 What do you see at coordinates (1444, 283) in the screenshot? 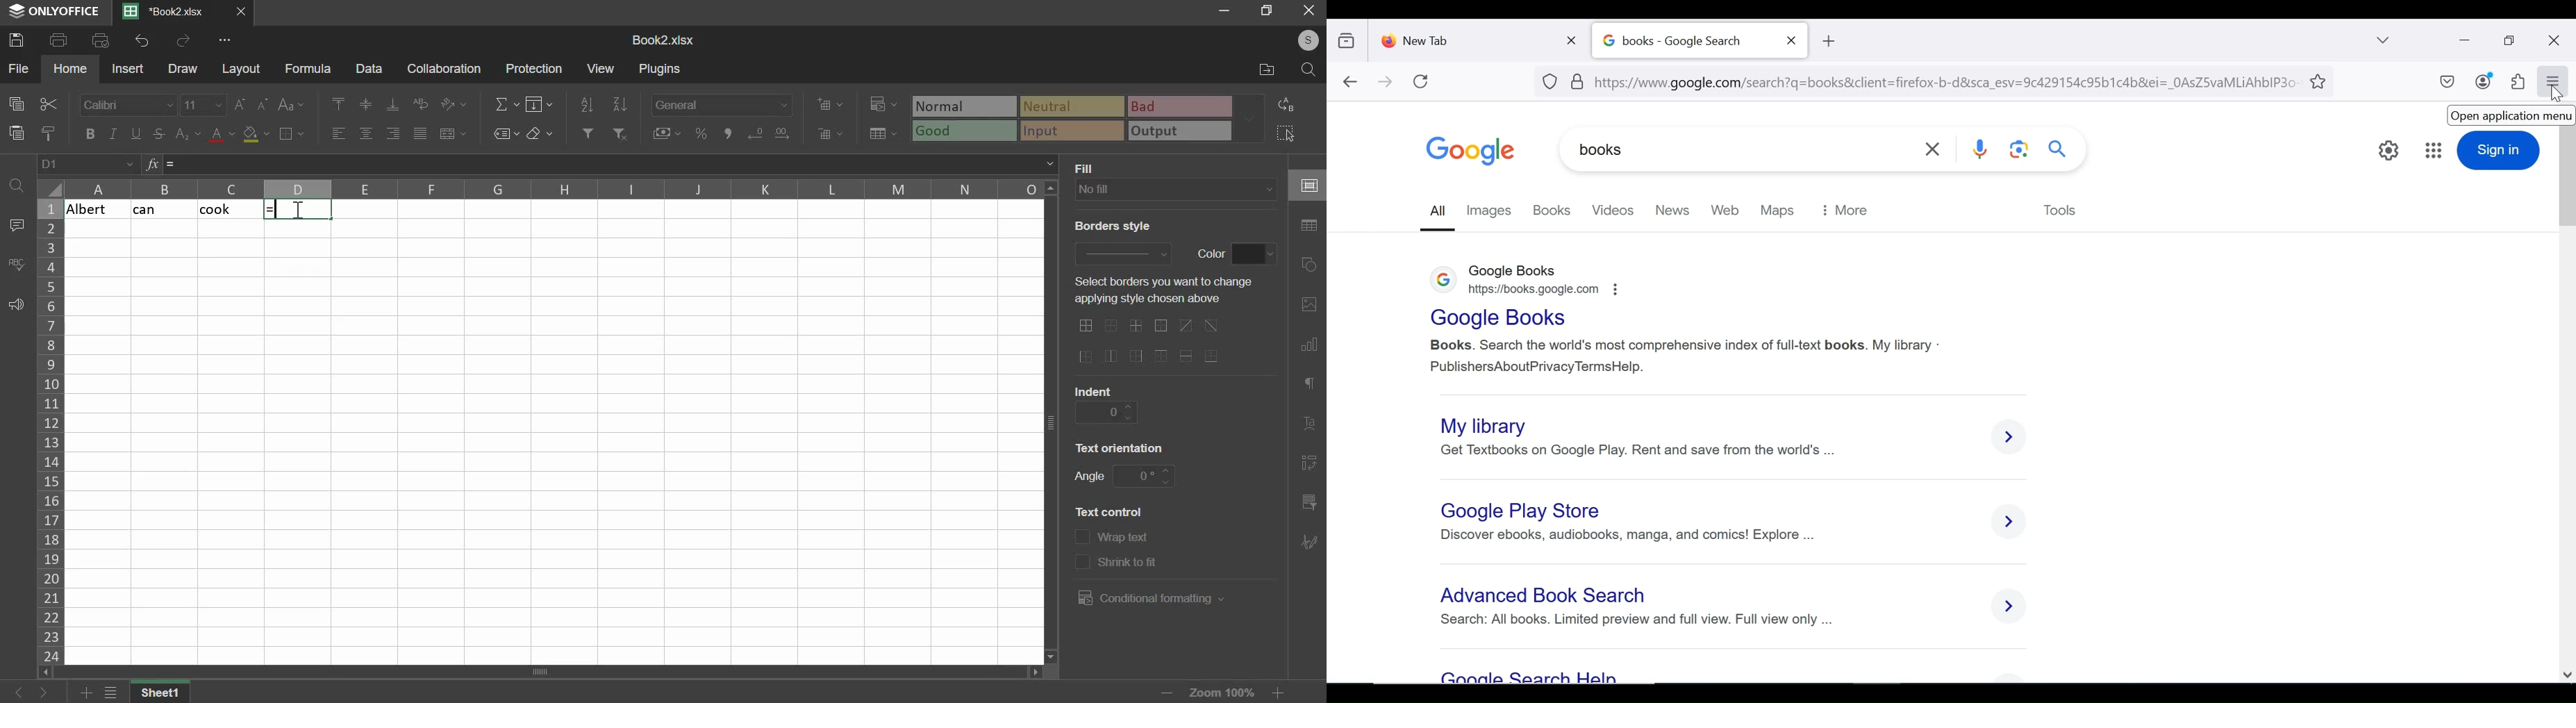
I see `logo` at bounding box center [1444, 283].